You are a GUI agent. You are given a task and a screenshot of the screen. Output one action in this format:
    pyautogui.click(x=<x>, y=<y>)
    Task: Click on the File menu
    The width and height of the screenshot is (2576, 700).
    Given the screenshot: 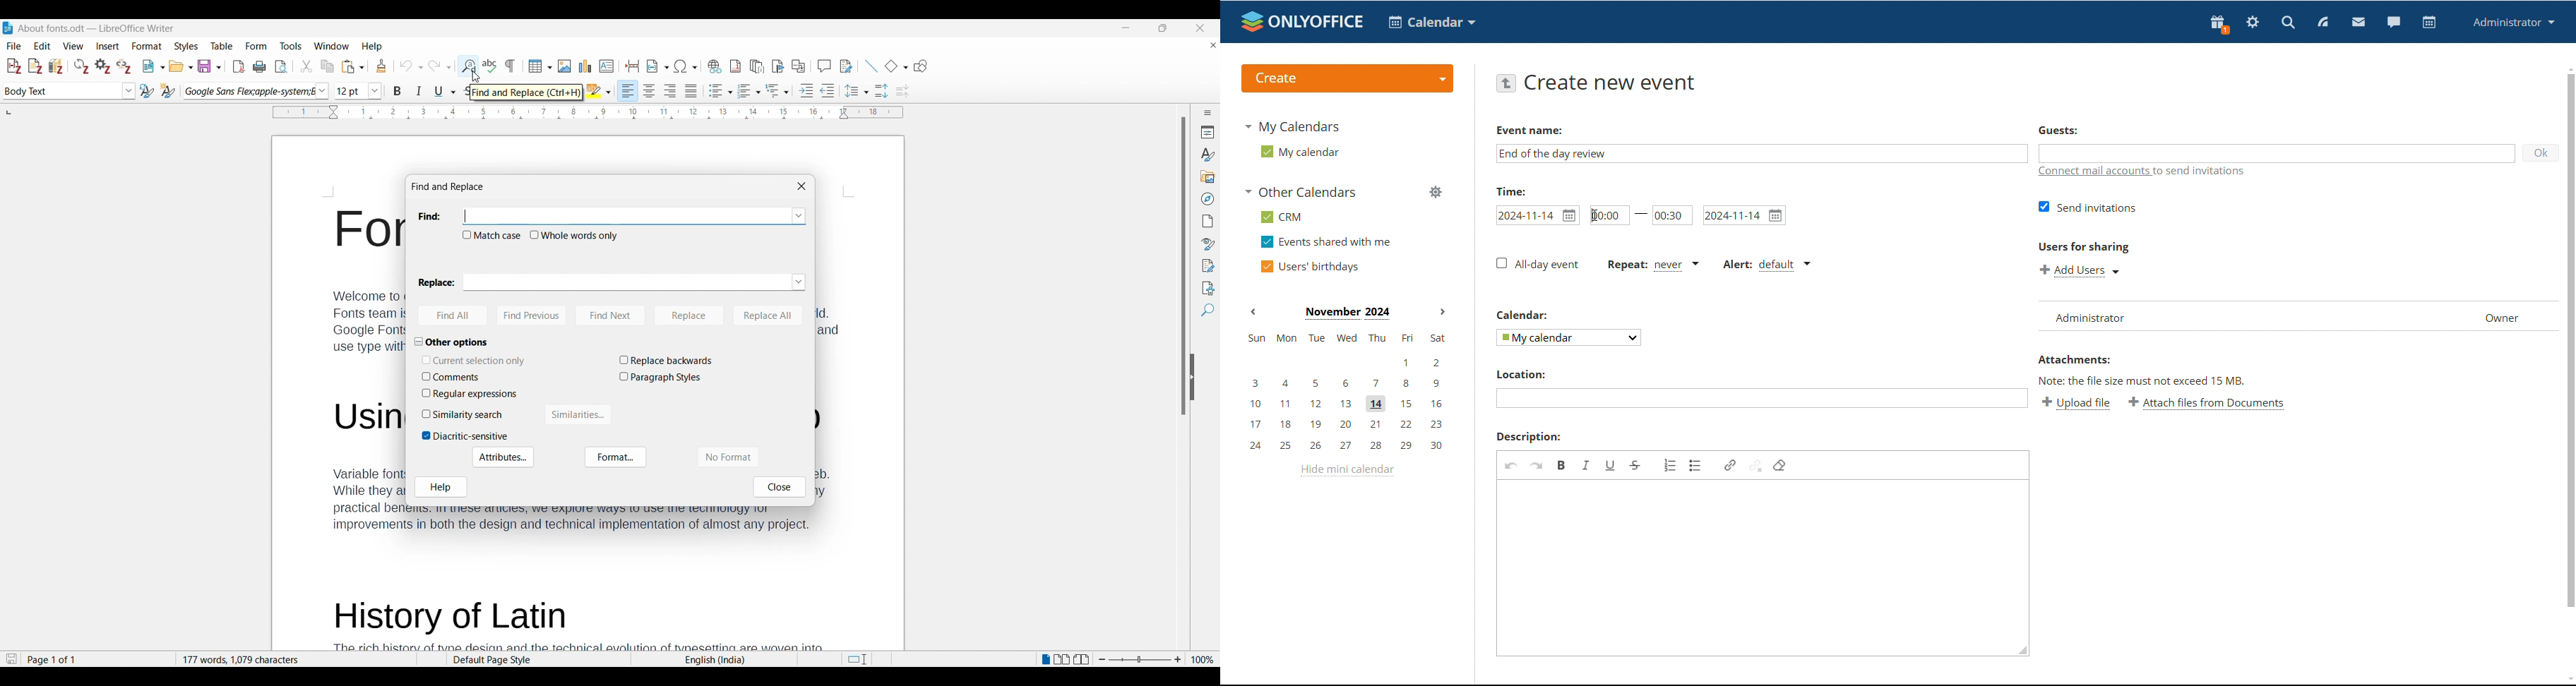 What is the action you would take?
    pyautogui.click(x=14, y=46)
    